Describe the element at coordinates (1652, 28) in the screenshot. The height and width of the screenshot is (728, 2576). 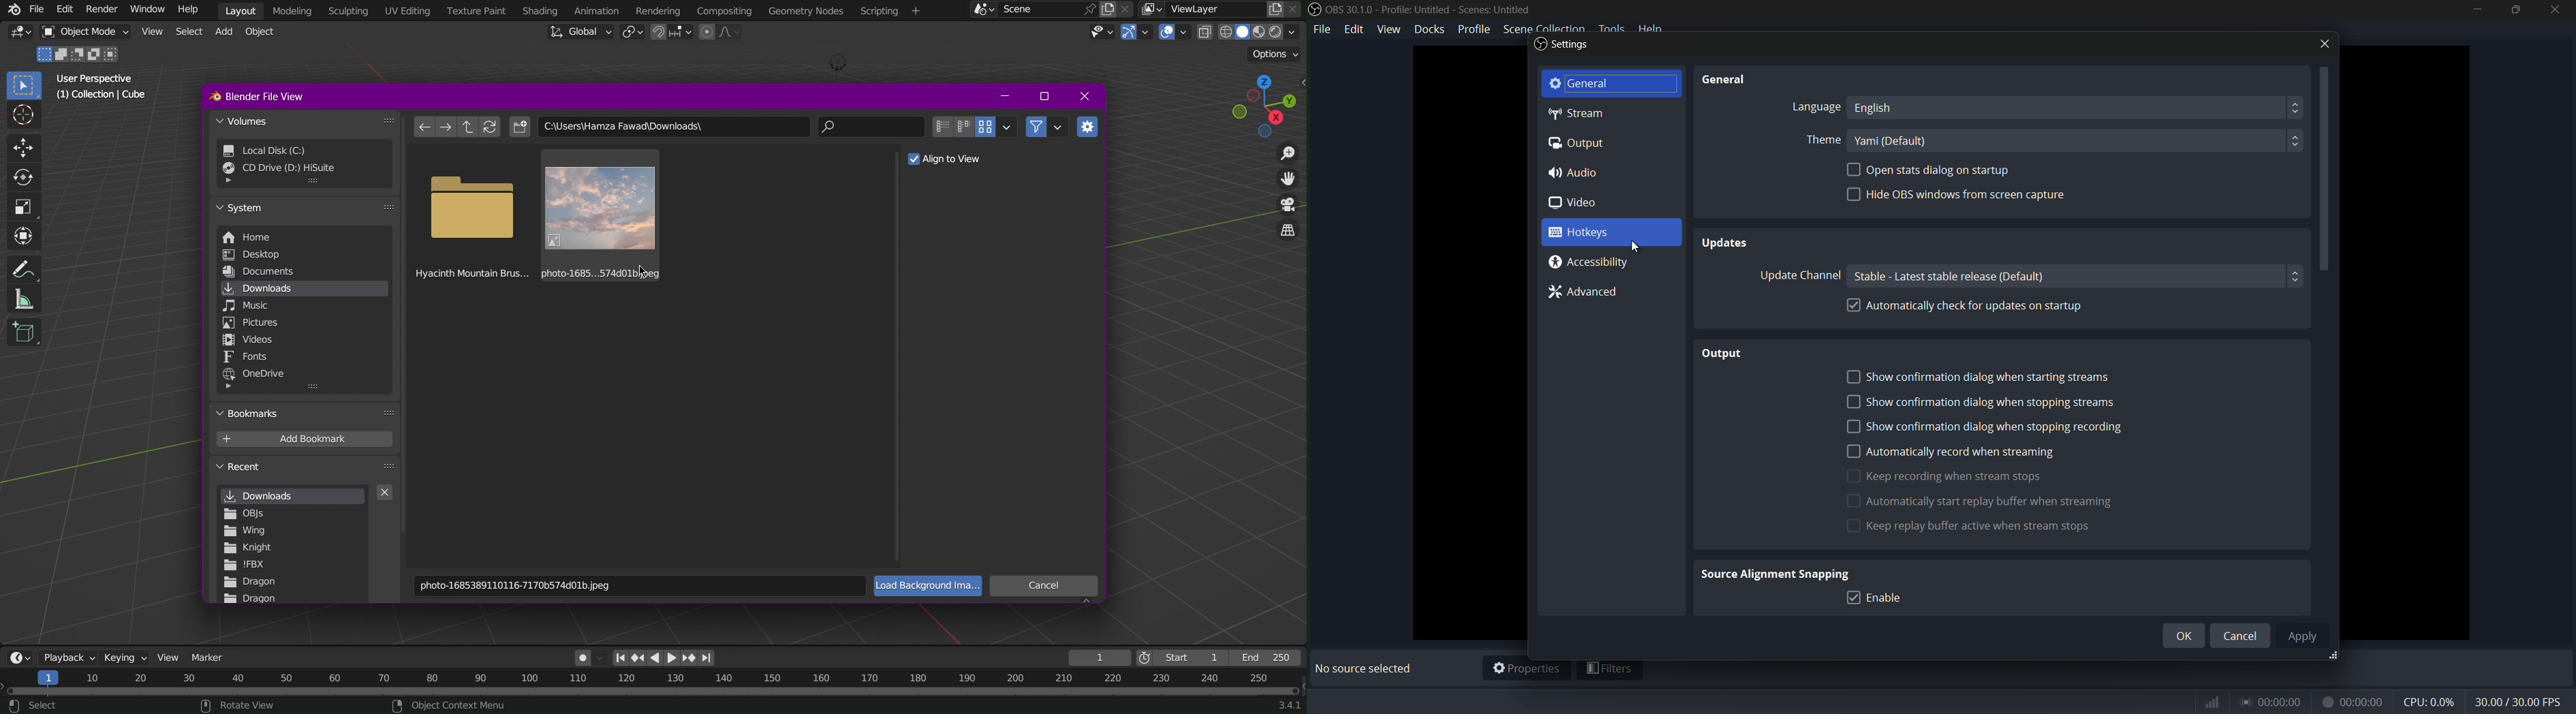
I see `help menu` at that location.